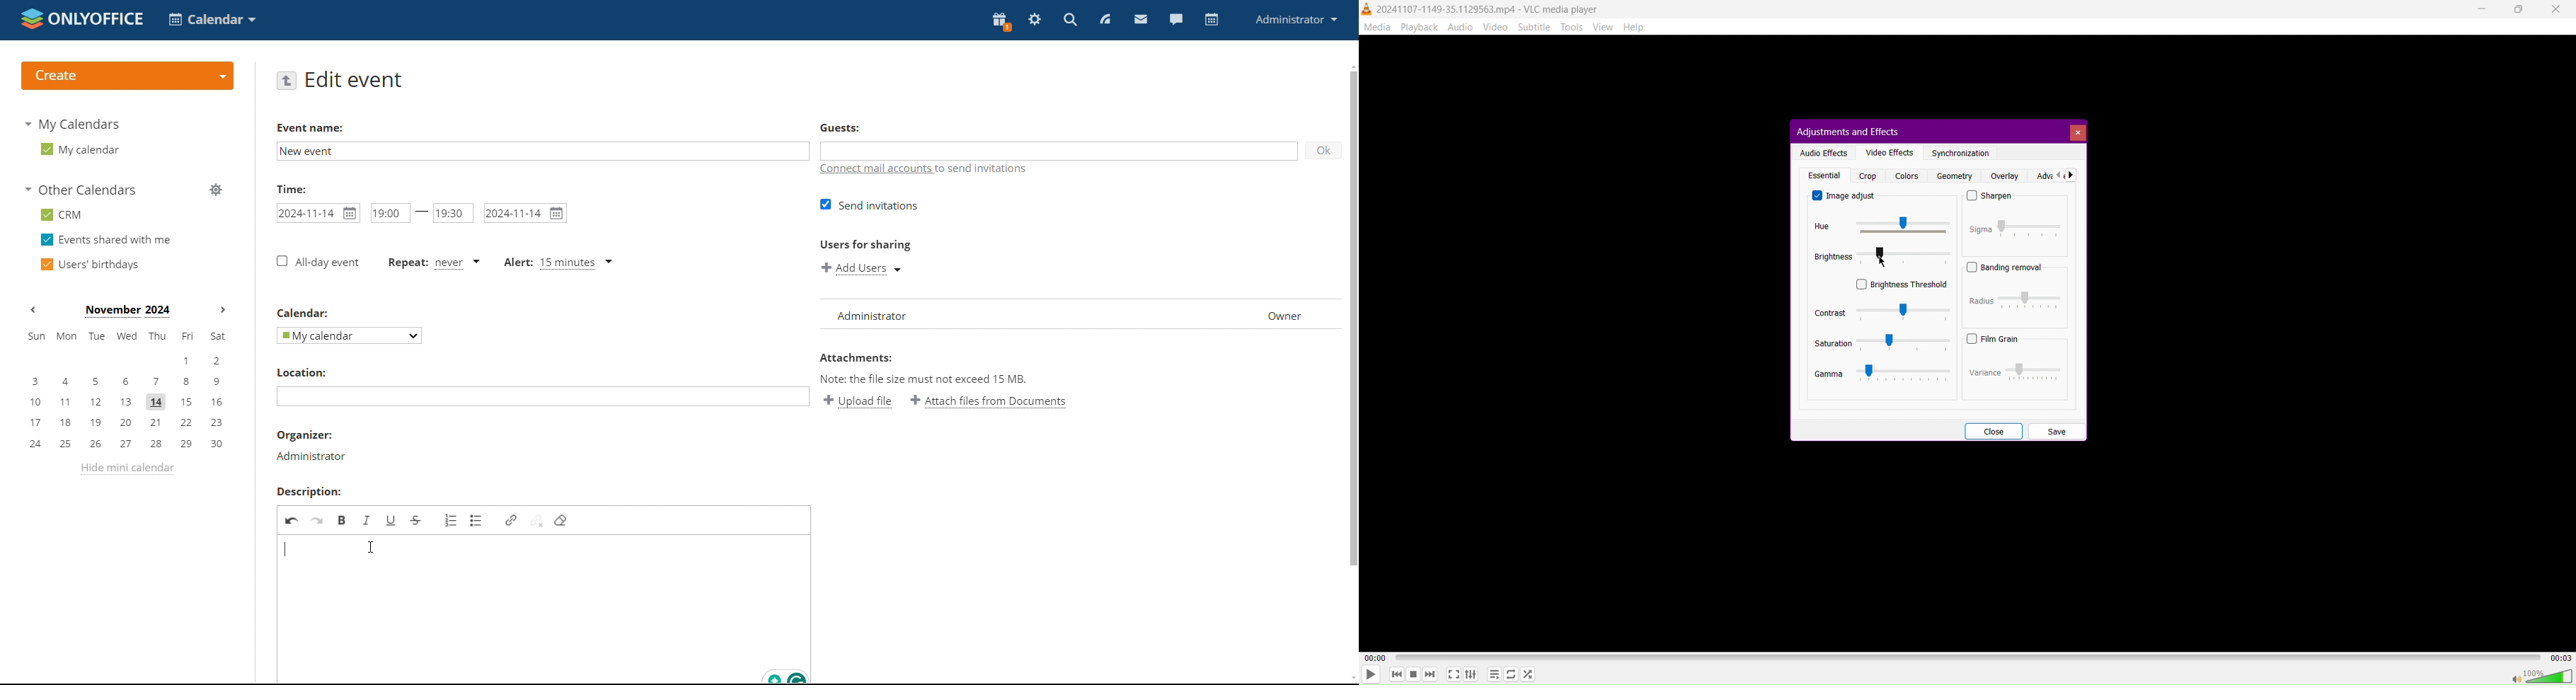  What do you see at coordinates (2057, 430) in the screenshot?
I see `Save` at bounding box center [2057, 430].